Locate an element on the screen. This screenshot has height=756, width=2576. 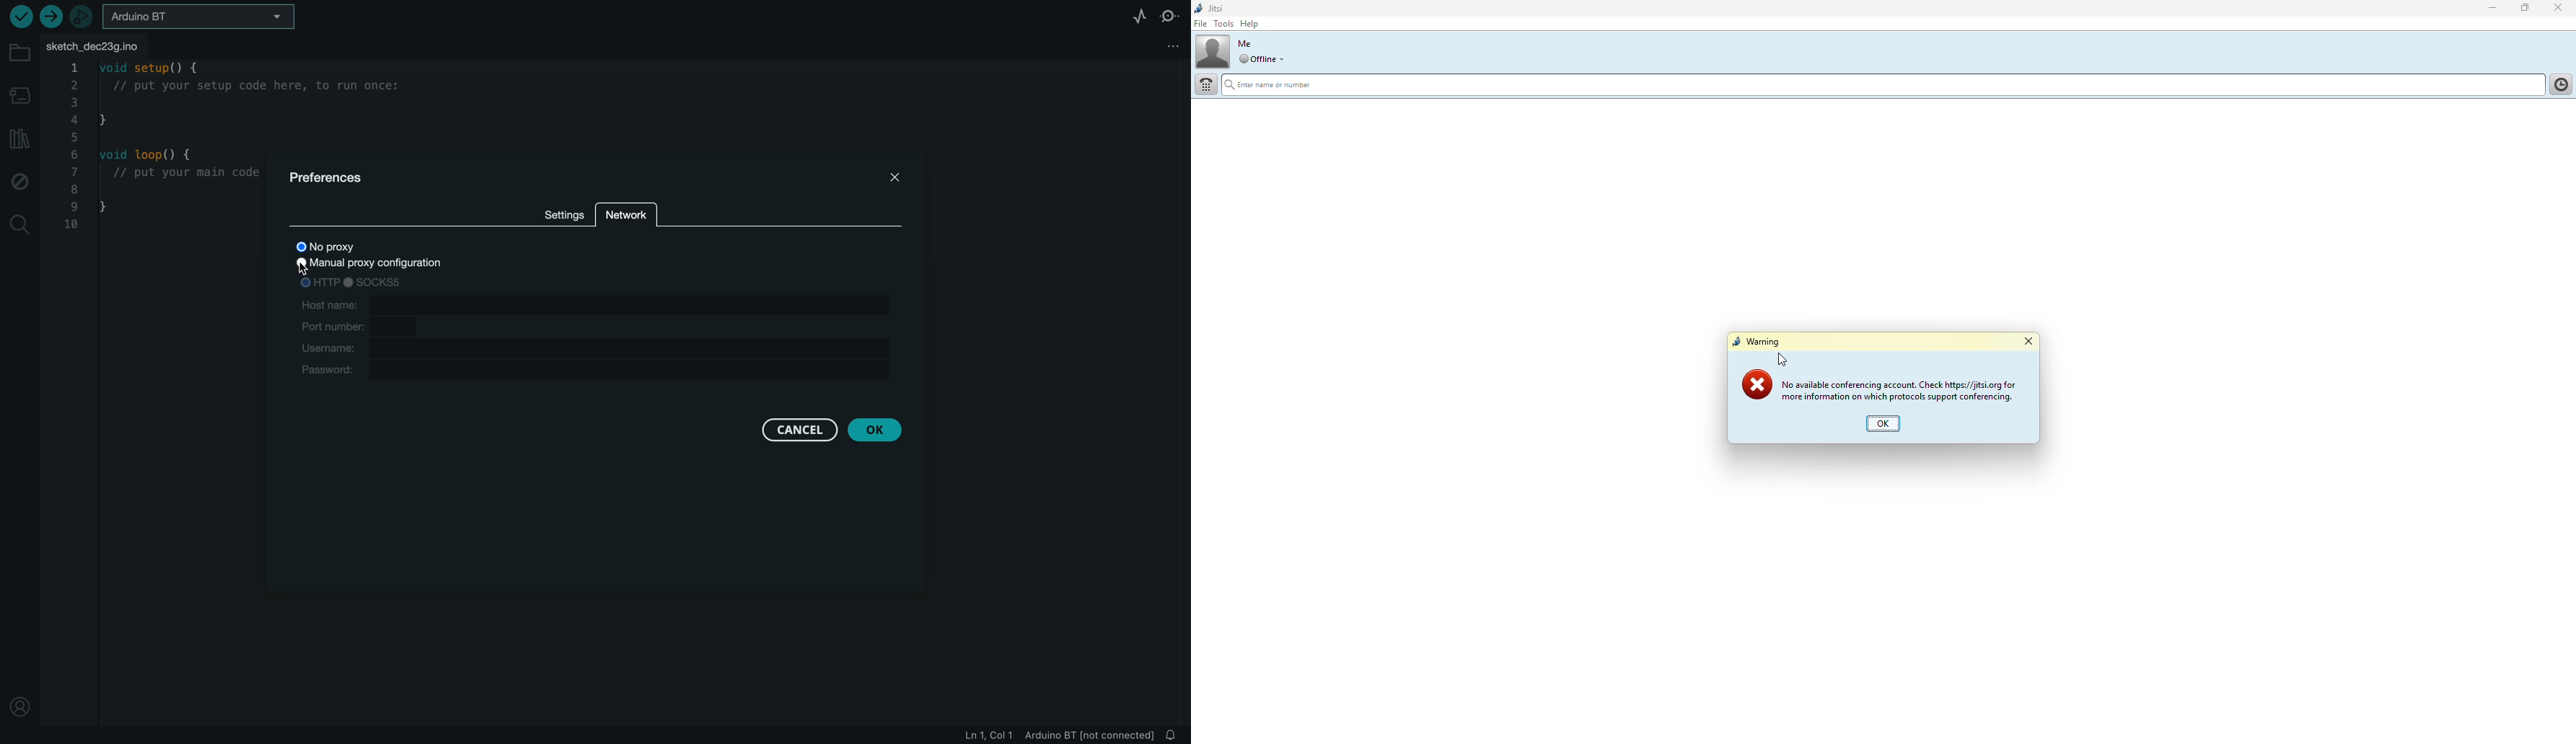
minimize is located at coordinates (2492, 9).